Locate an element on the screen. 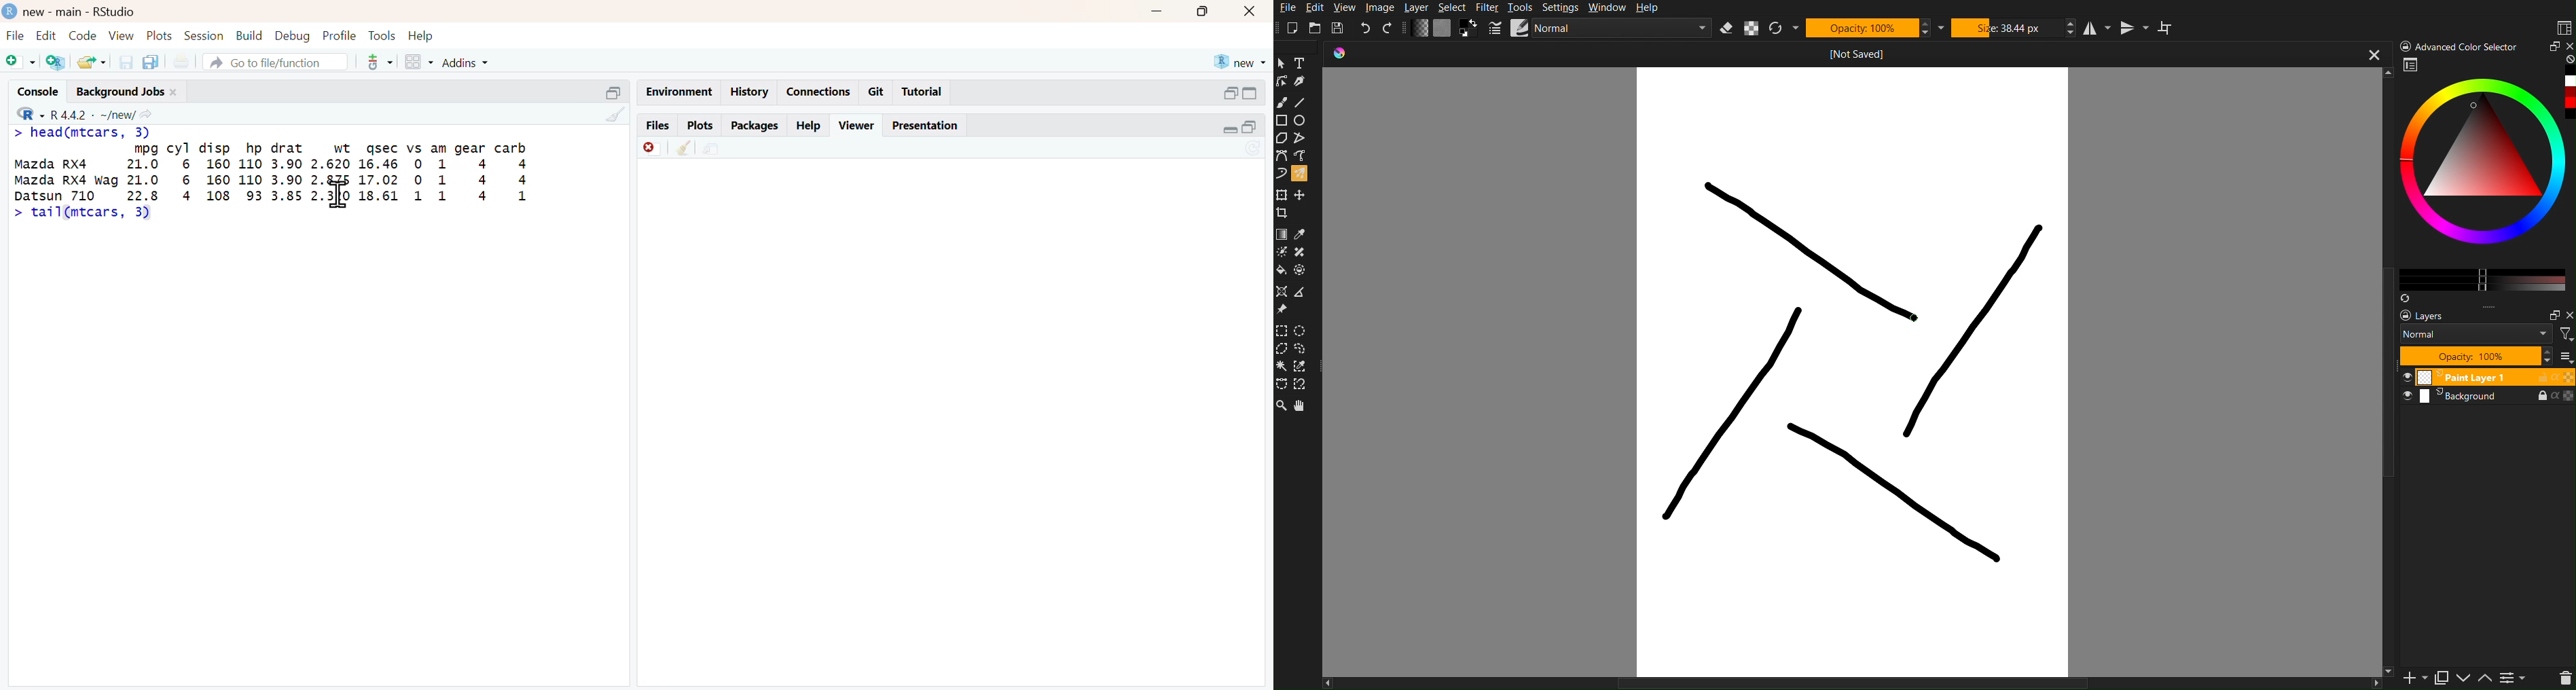  Tools is located at coordinates (380, 34).